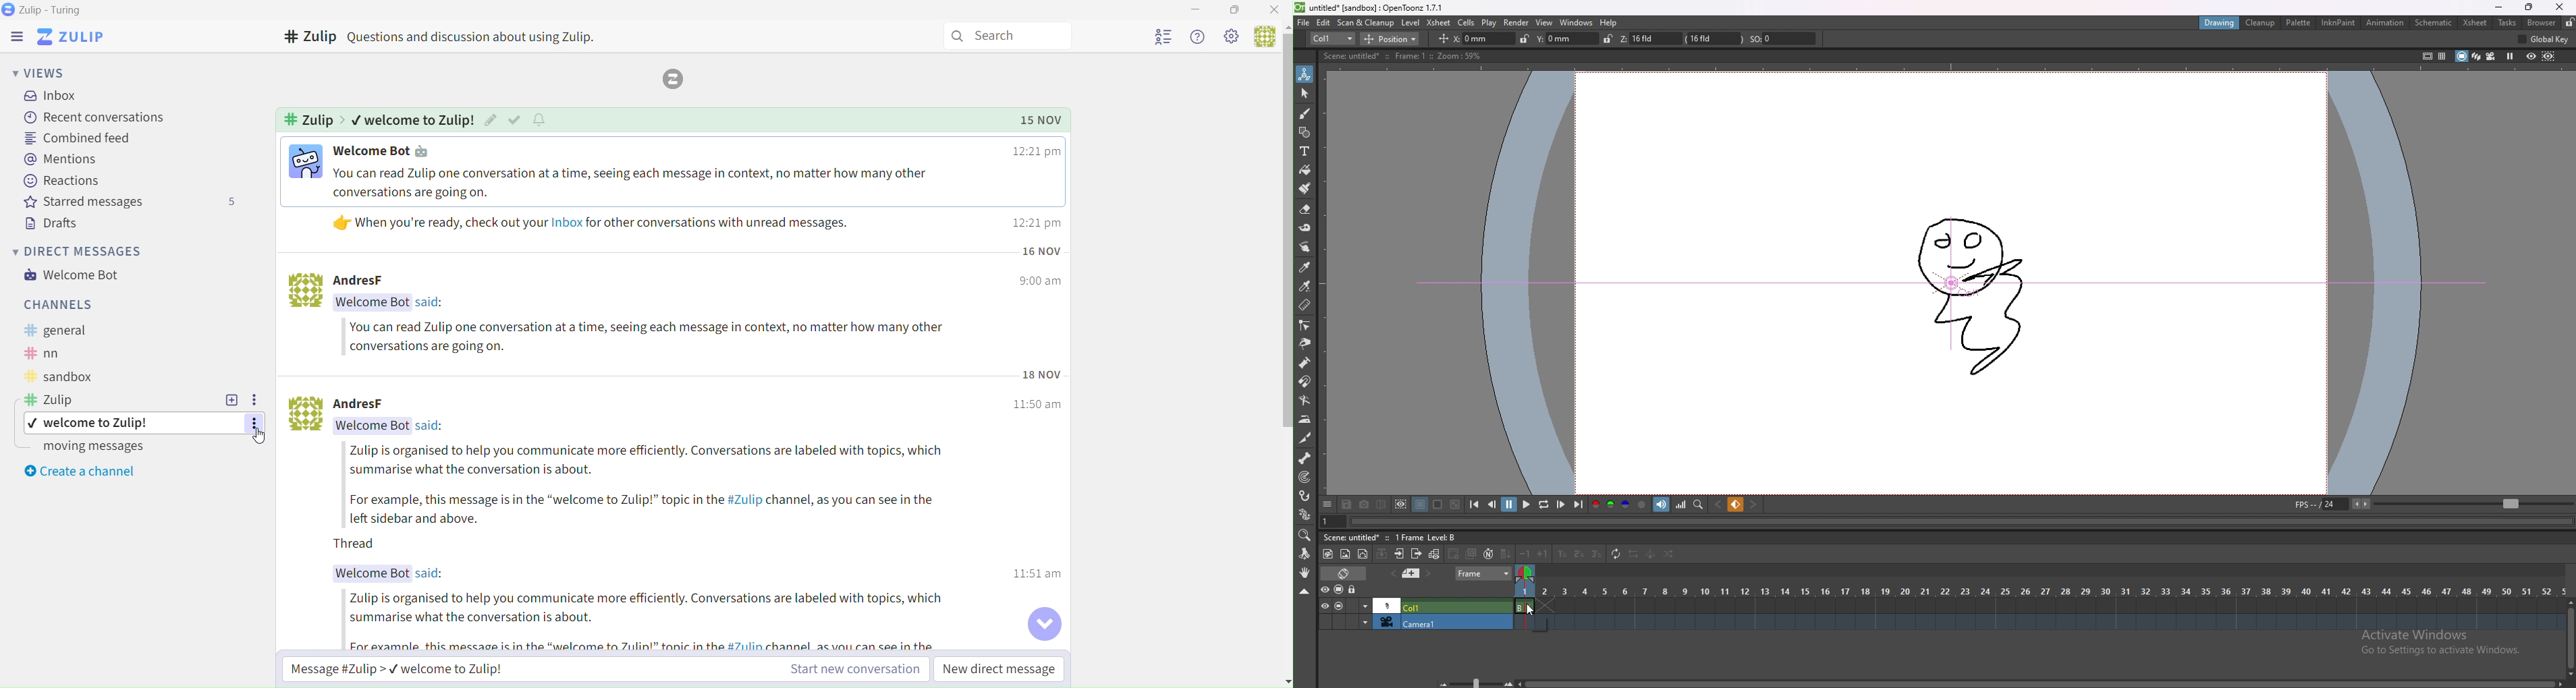 This screenshot has width=2576, height=700. I want to click on Box, so click(1236, 10).